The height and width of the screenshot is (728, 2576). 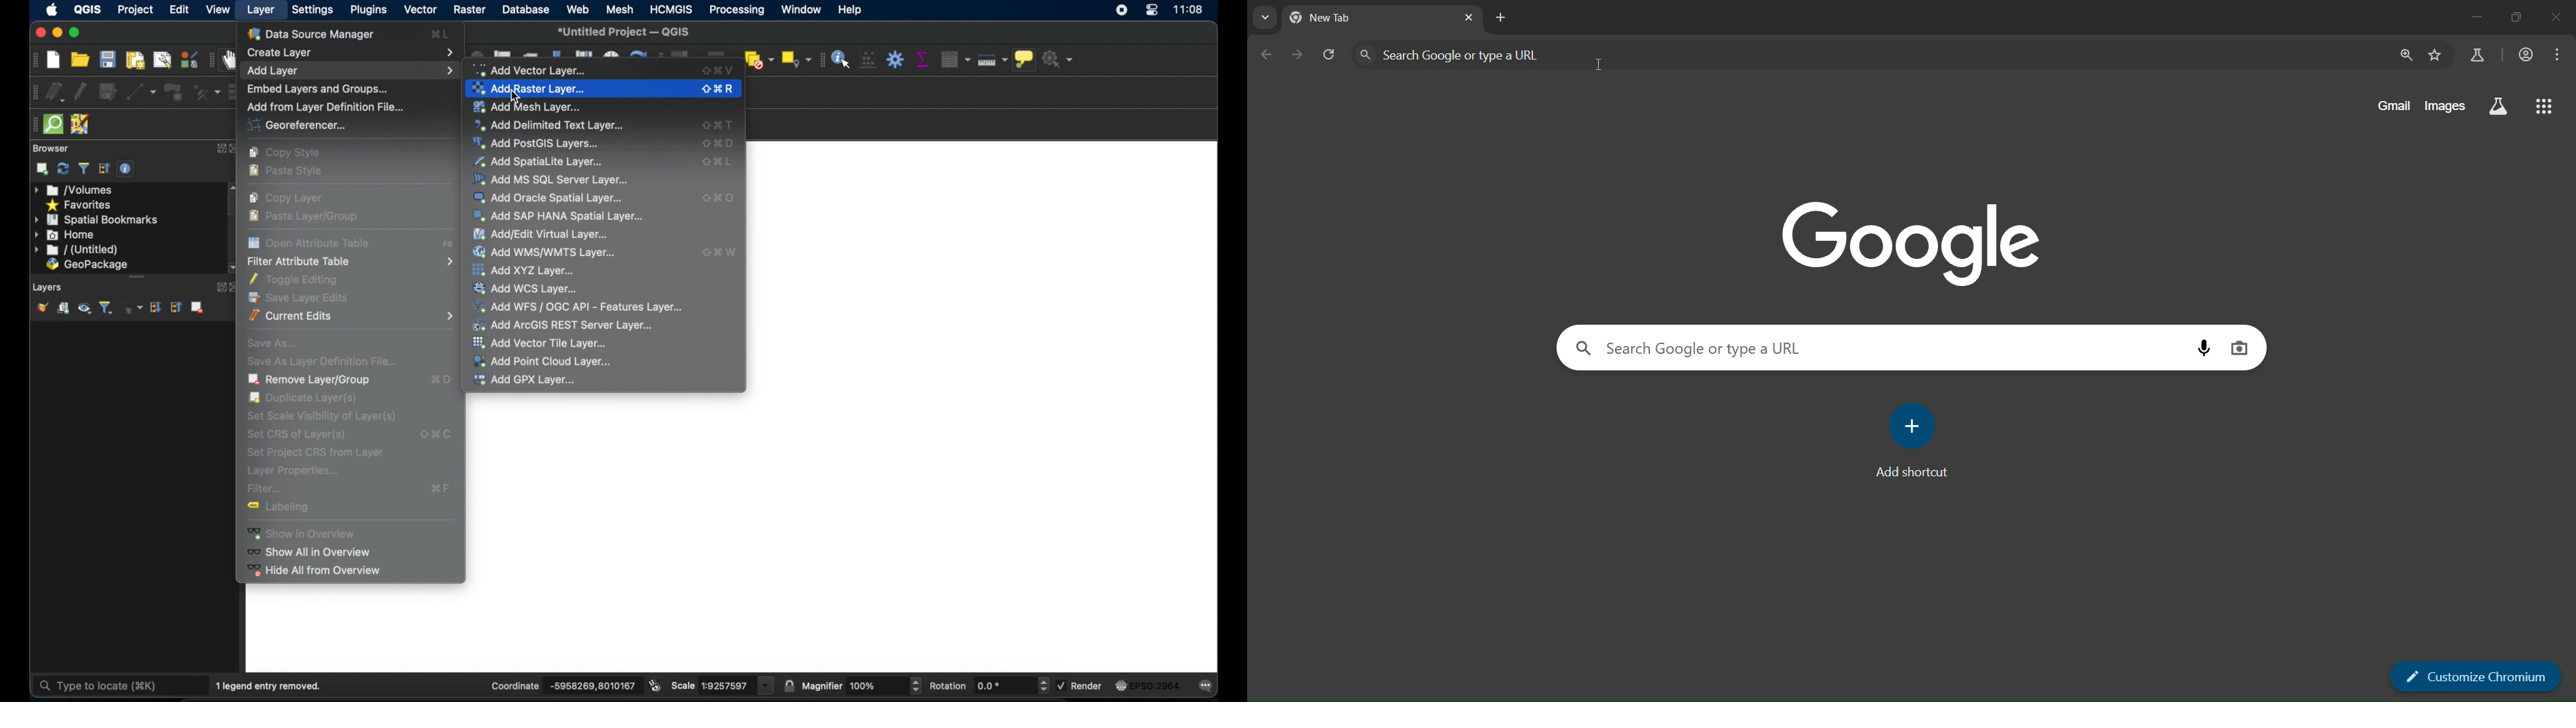 What do you see at coordinates (314, 452) in the screenshot?
I see `set project csr from layer` at bounding box center [314, 452].